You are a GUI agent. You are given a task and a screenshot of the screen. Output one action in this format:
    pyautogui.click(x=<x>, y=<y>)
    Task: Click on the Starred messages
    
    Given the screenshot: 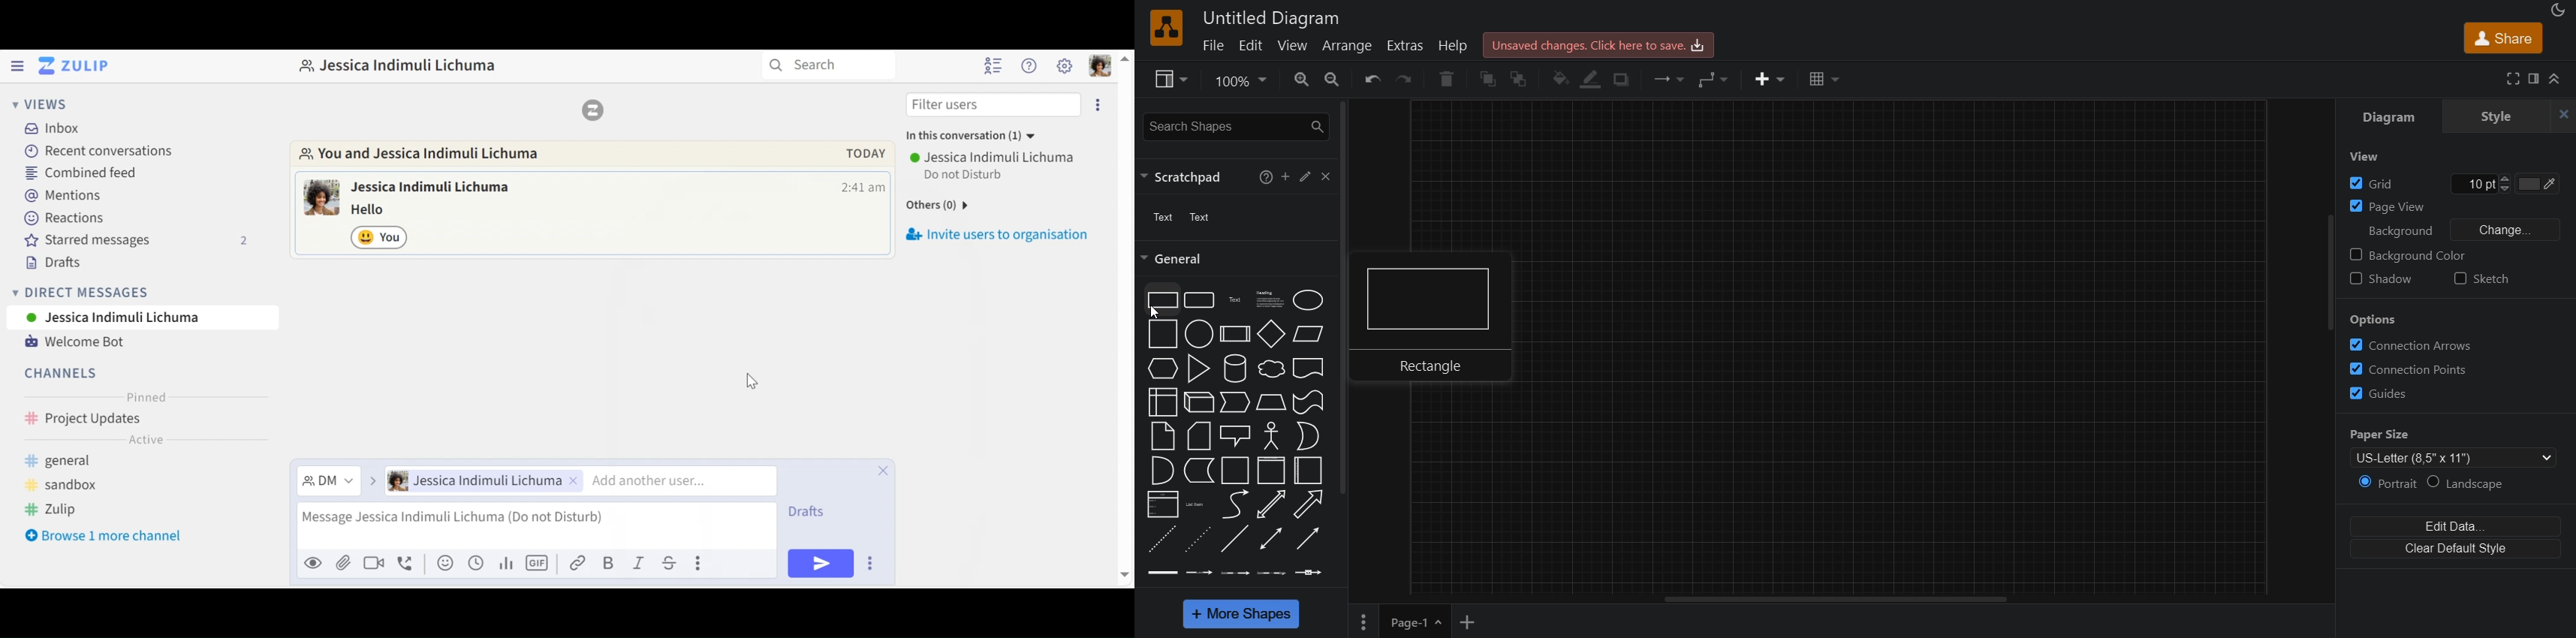 What is the action you would take?
    pyautogui.click(x=137, y=240)
    